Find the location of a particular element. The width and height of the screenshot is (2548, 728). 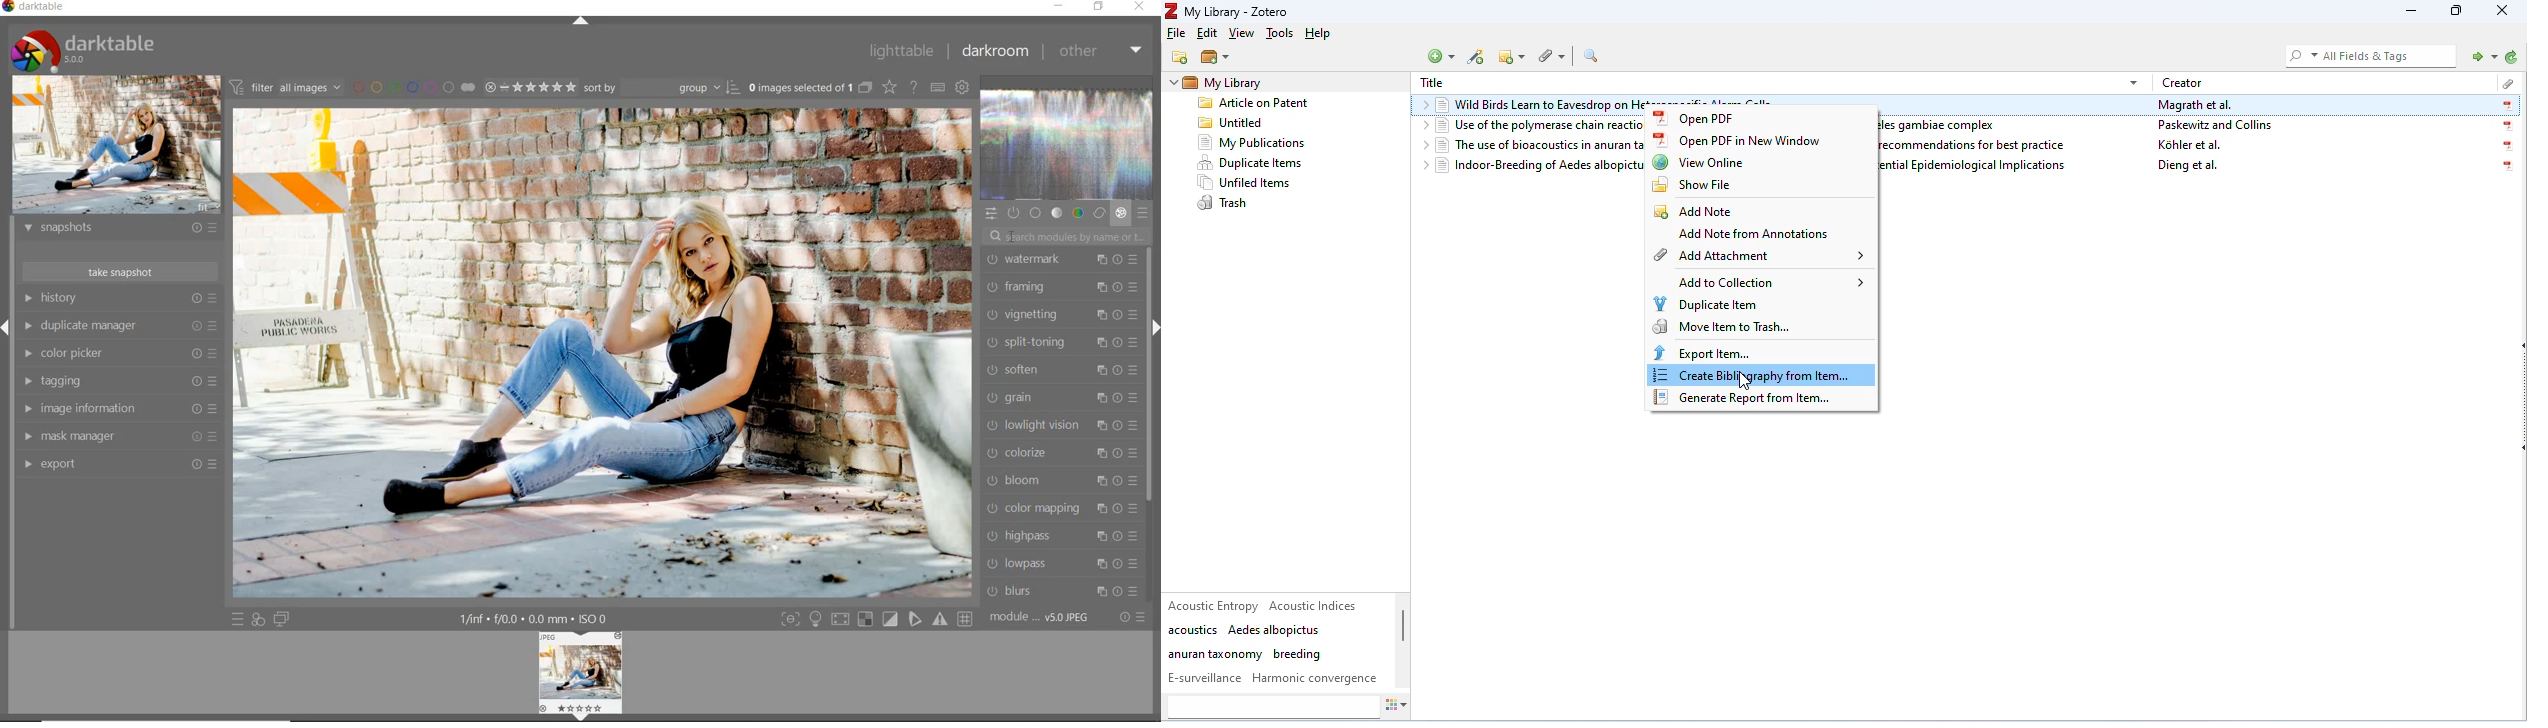

system logo is located at coordinates (84, 50).